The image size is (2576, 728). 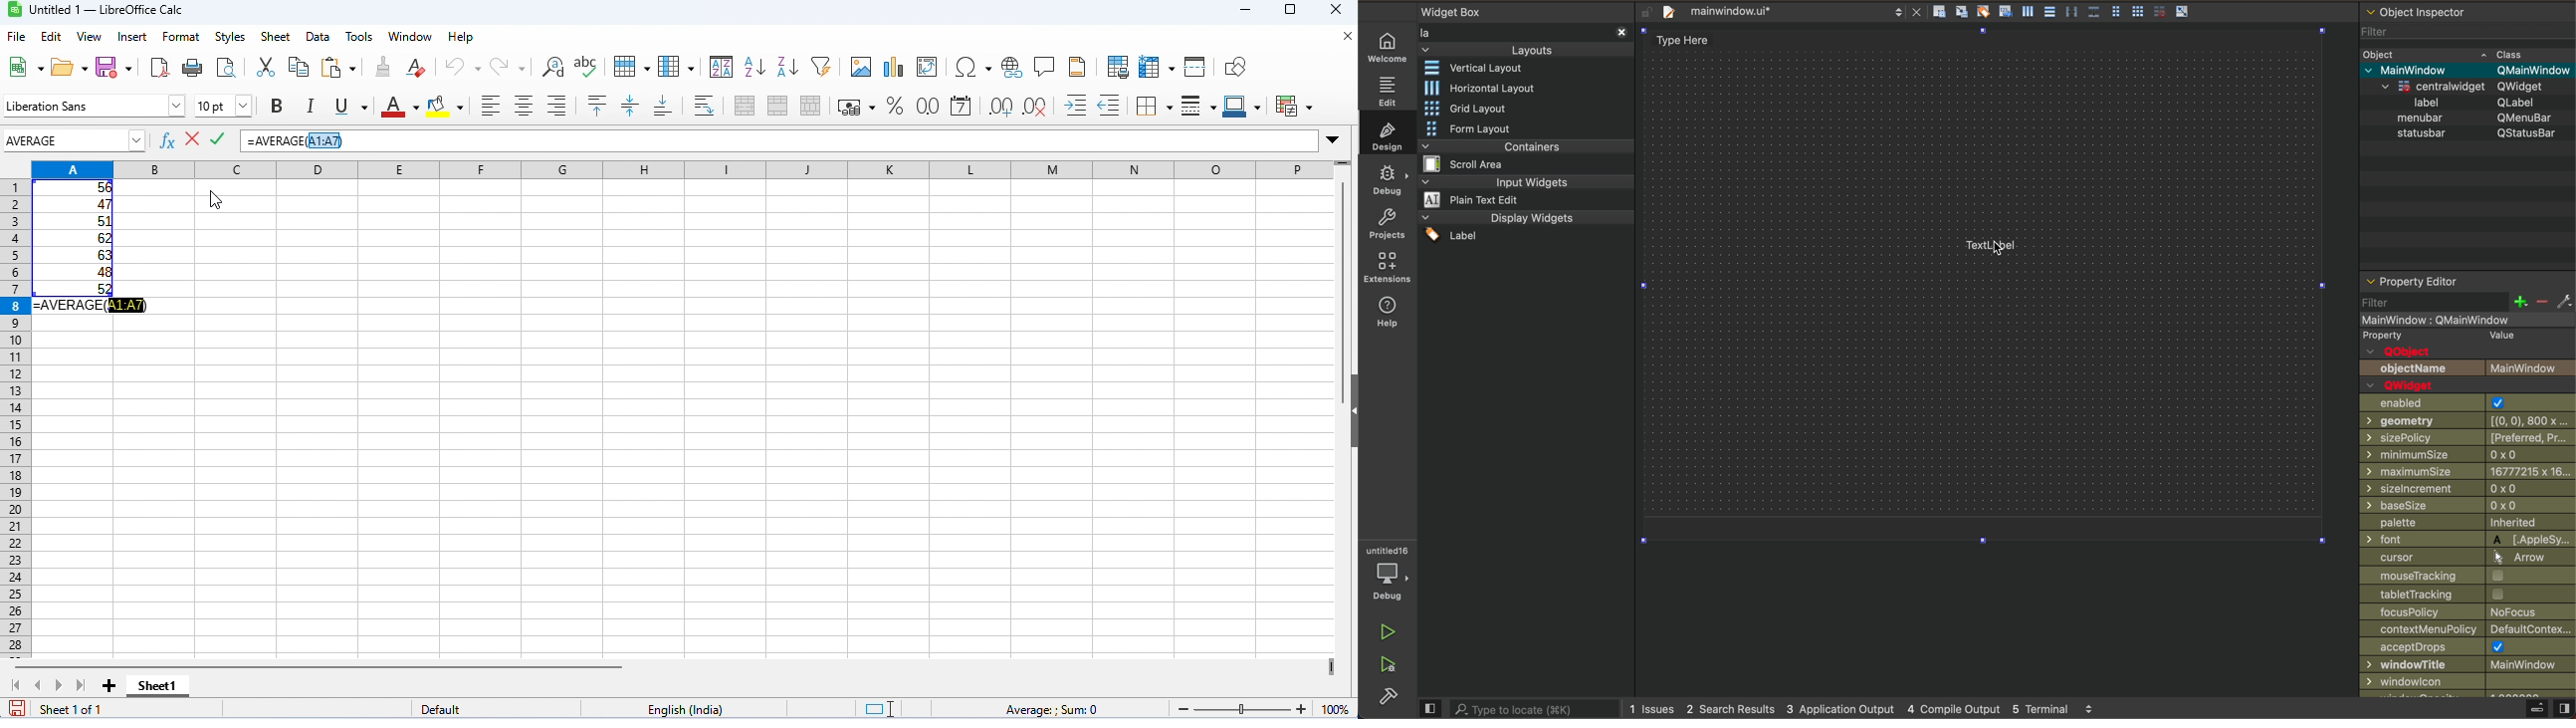 I want to click on increase indent, so click(x=1076, y=104).